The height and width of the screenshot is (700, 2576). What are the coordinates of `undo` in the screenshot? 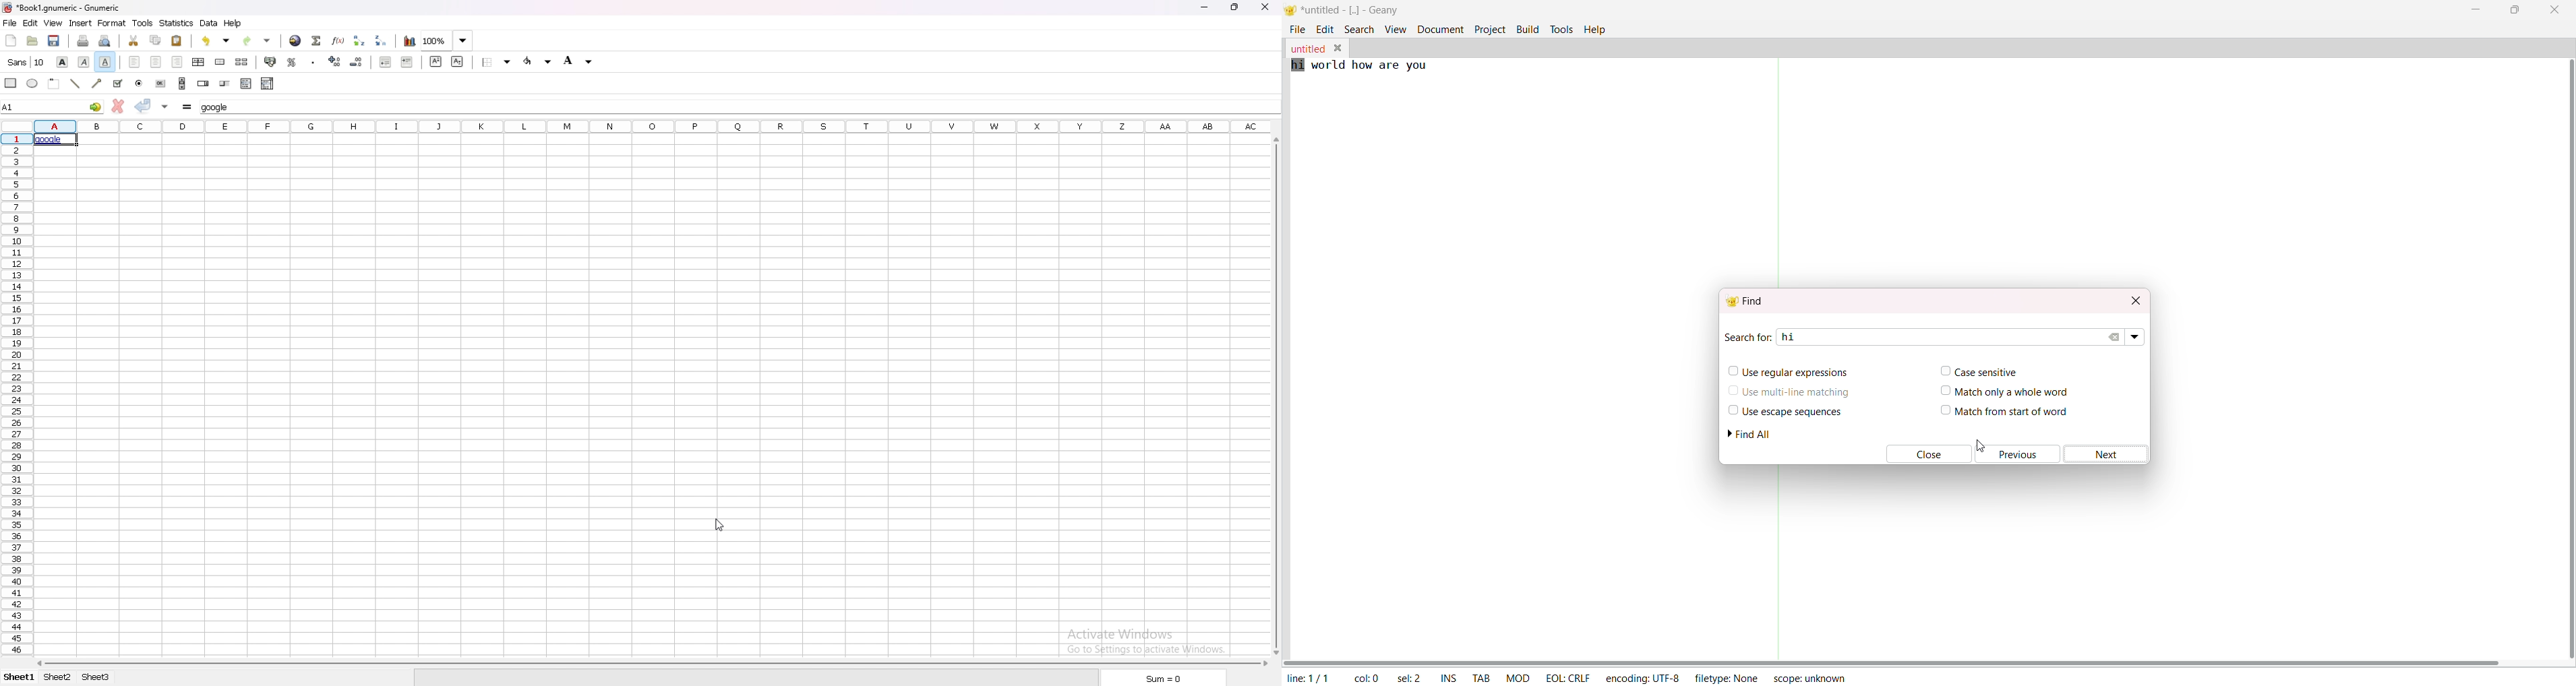 It's located at (217, 41).